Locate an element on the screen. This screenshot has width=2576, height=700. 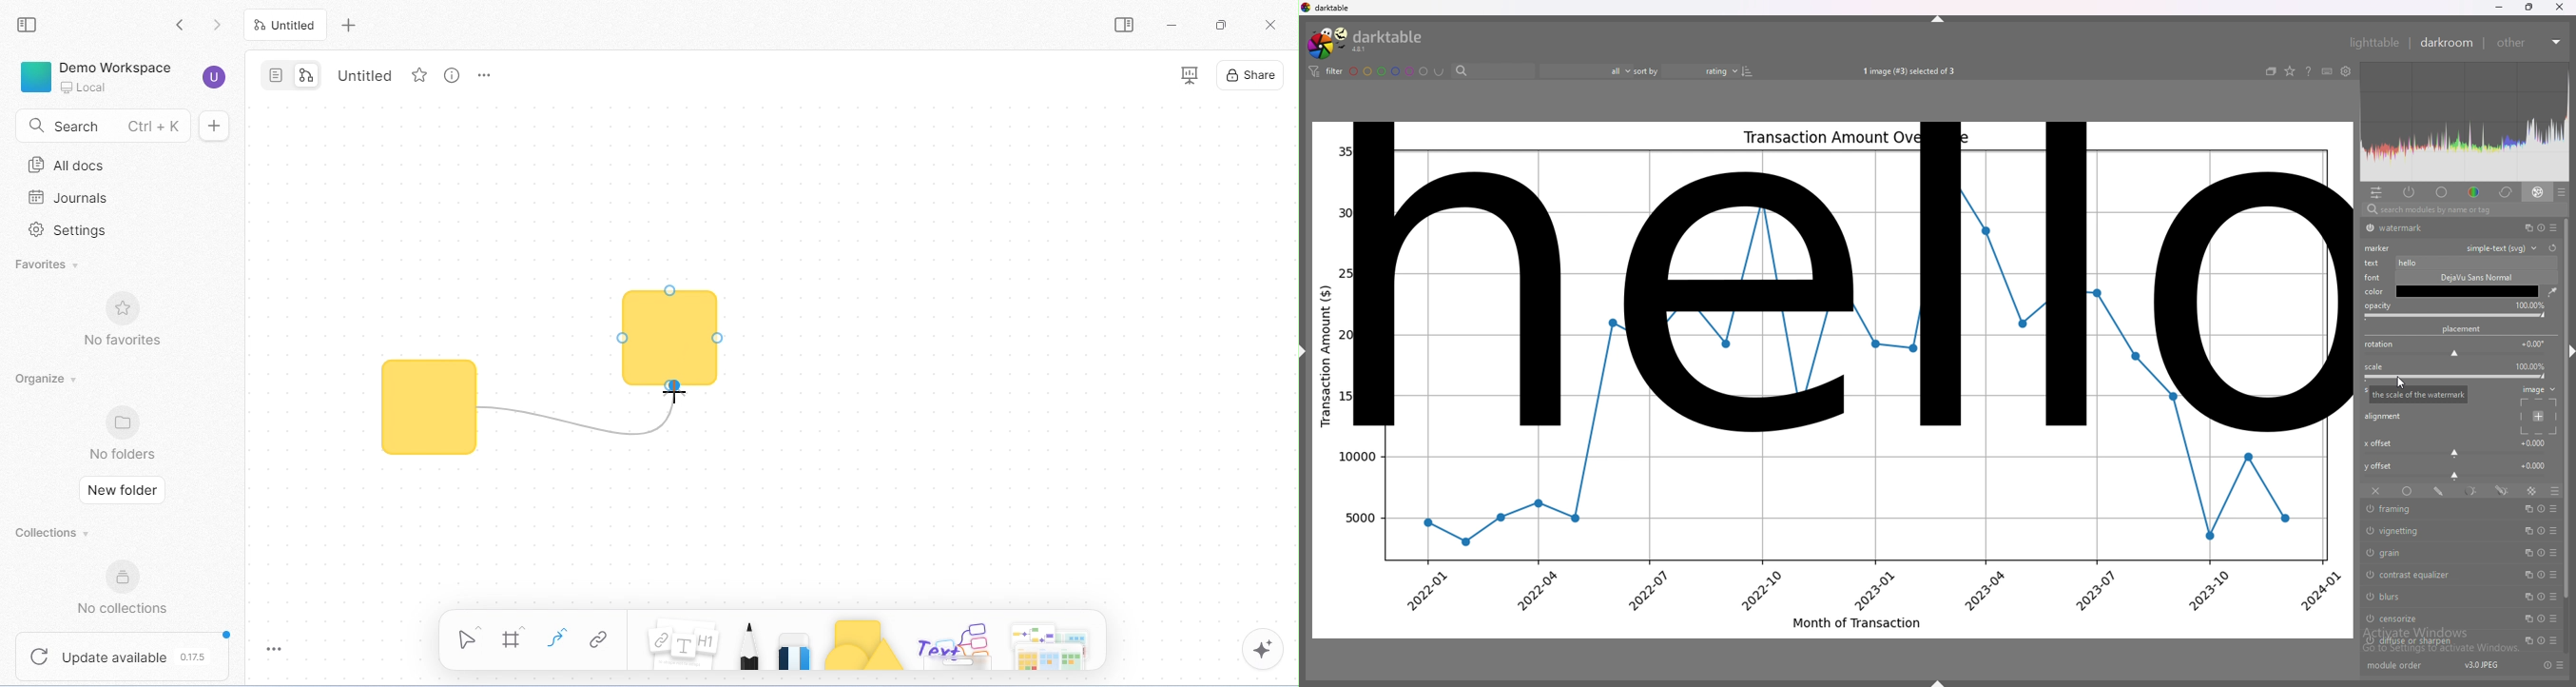
watermark is located at coordinates (2439, 228).